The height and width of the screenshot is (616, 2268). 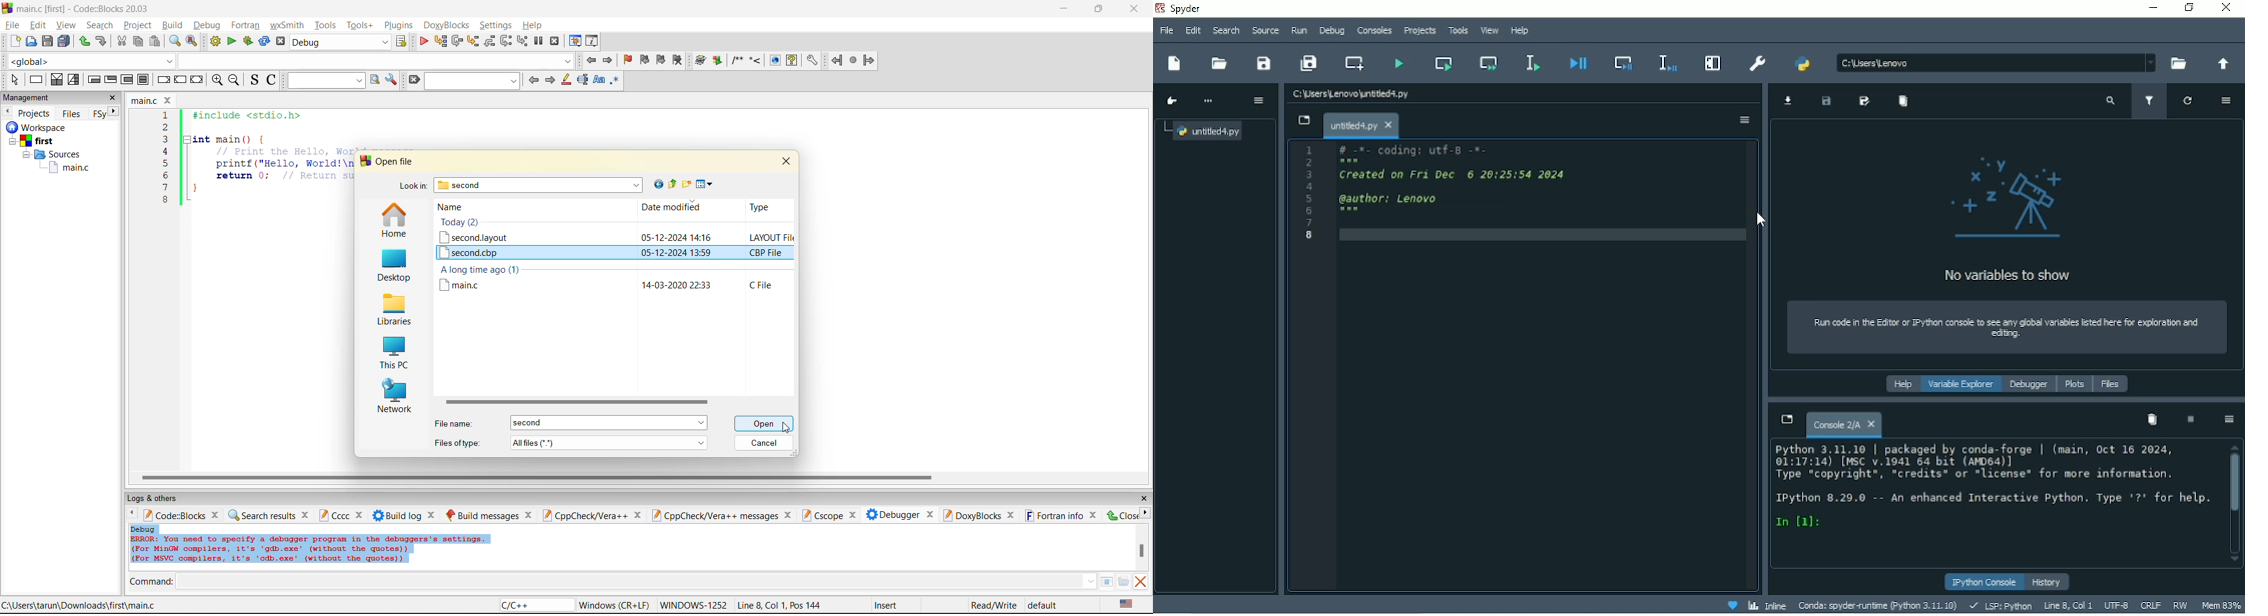 What do you see at coordinates (615, 82) in the screenshot?
I see `use regex` at bounding box center [615, 82].